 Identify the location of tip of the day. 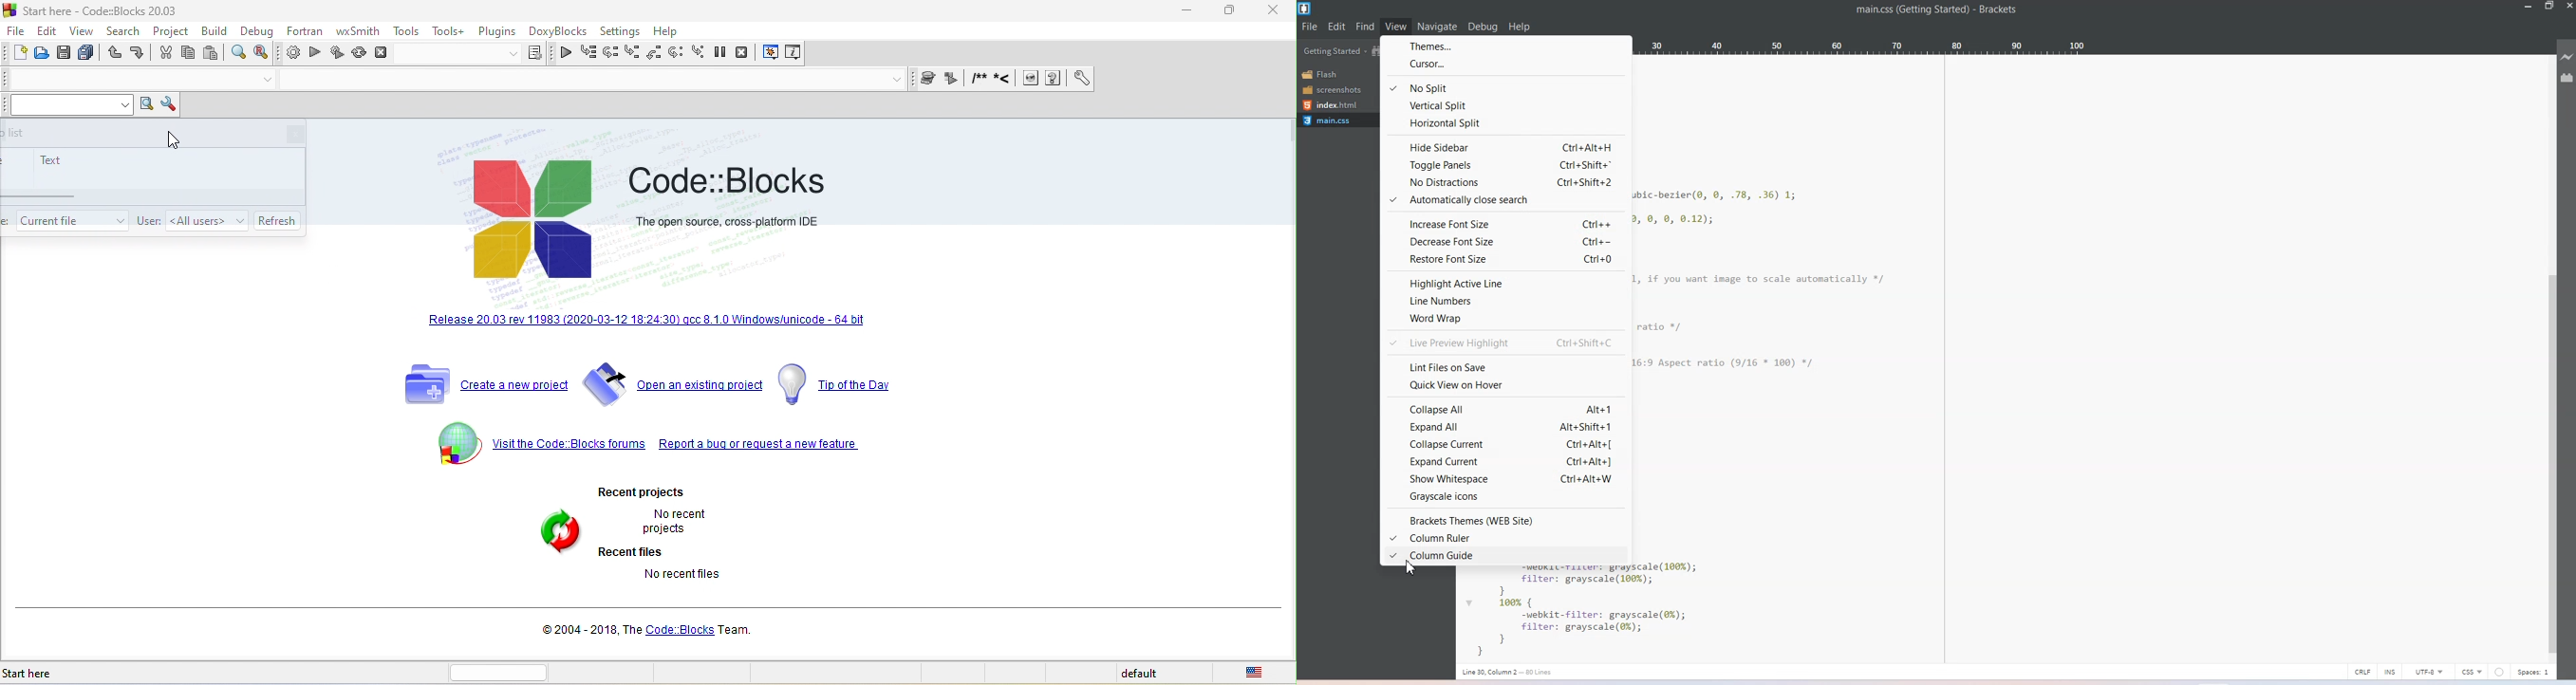
(841, 385).